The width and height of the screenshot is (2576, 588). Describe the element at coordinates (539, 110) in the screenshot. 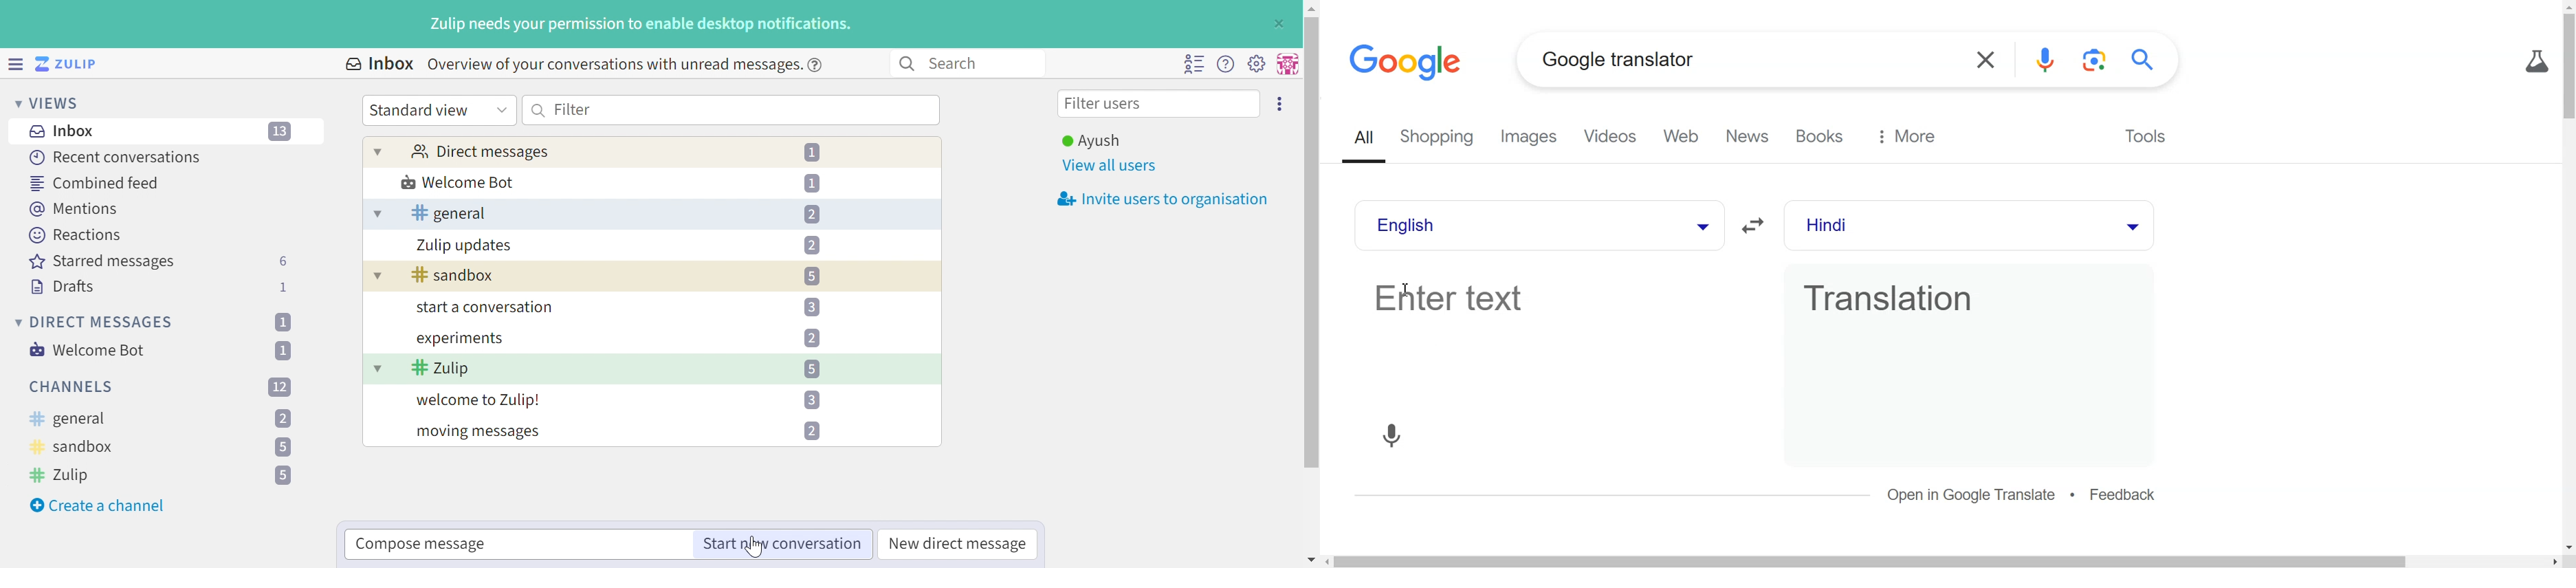

I see `Search` at that location.